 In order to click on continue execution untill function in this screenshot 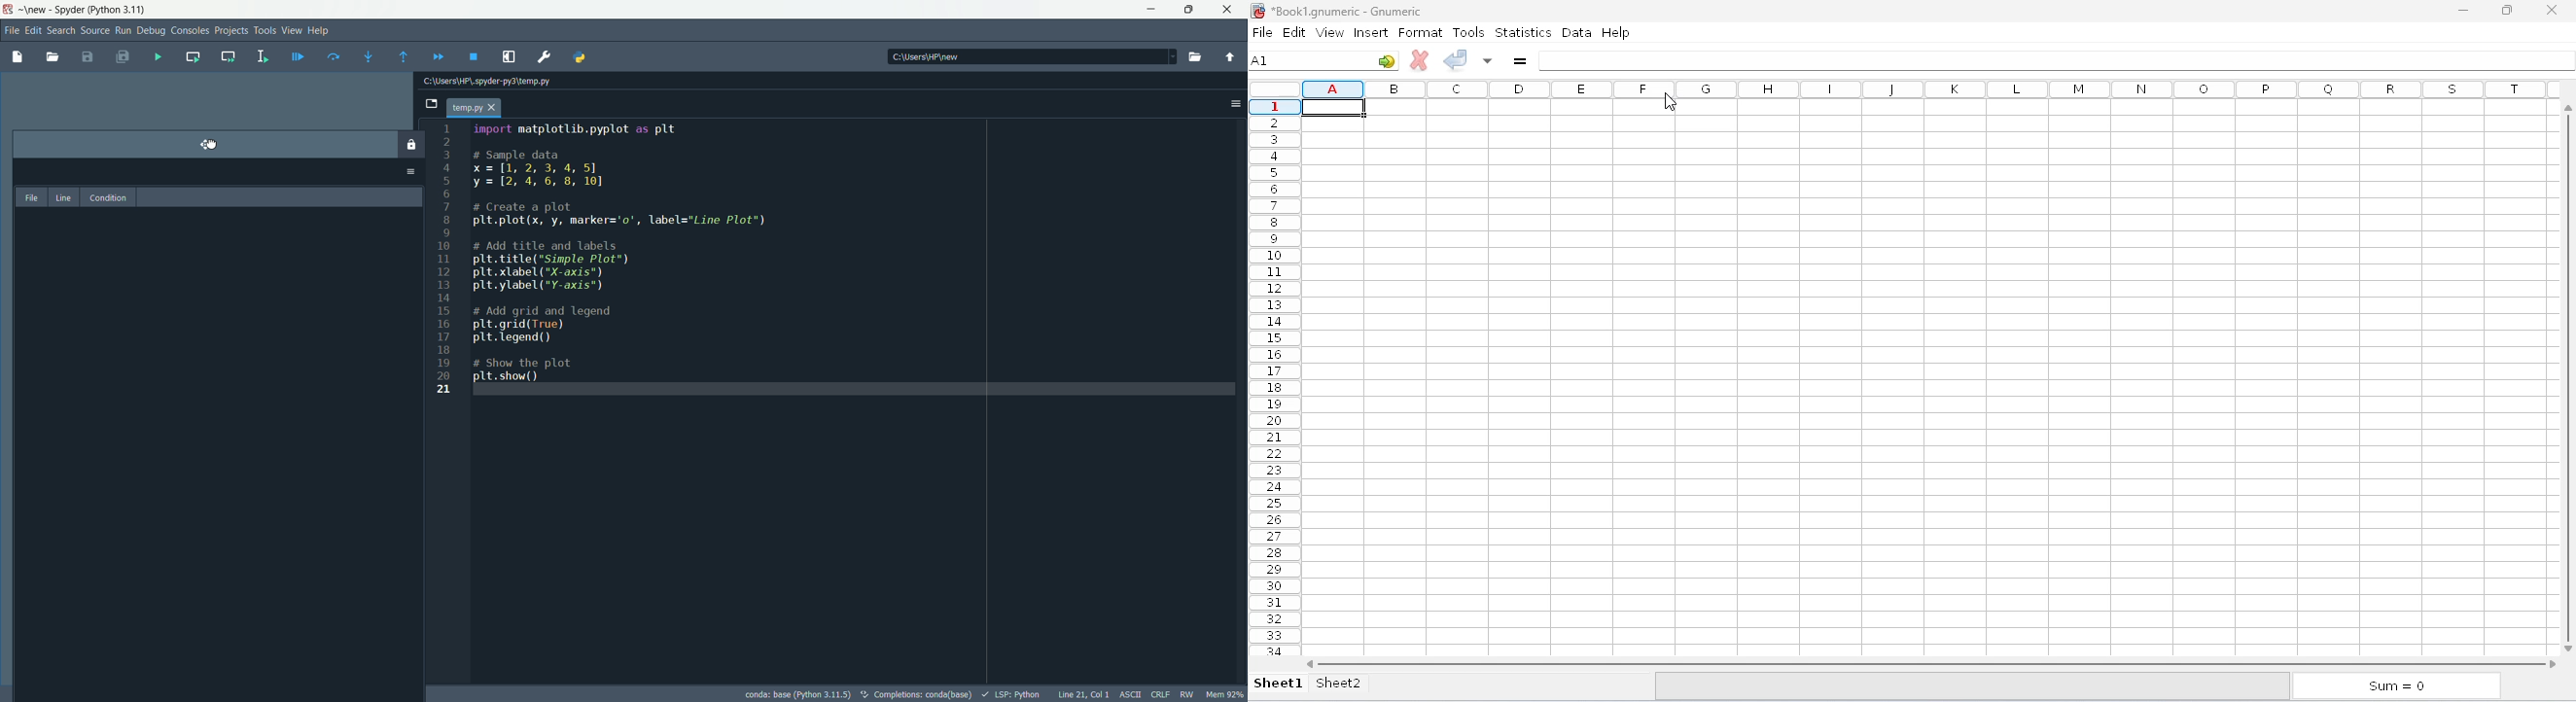, I will do `click(401, 57)`.